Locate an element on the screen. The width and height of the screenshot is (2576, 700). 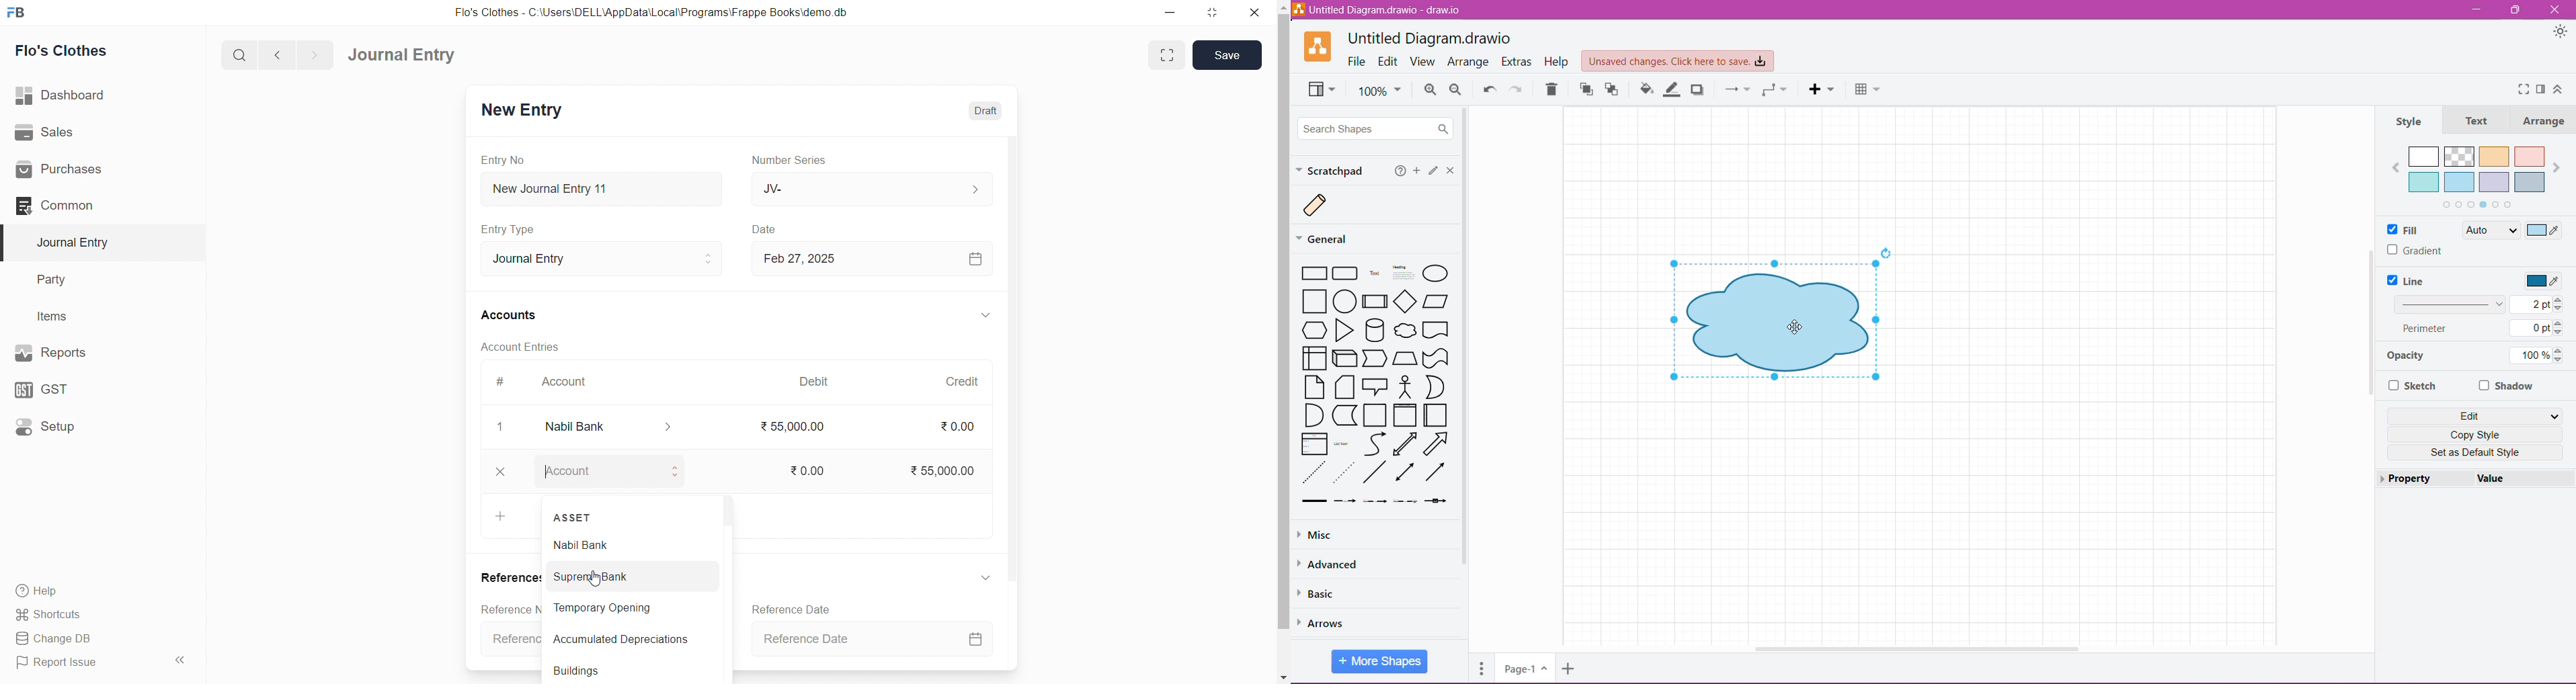
minimize is located at coordinates (1172, 11).